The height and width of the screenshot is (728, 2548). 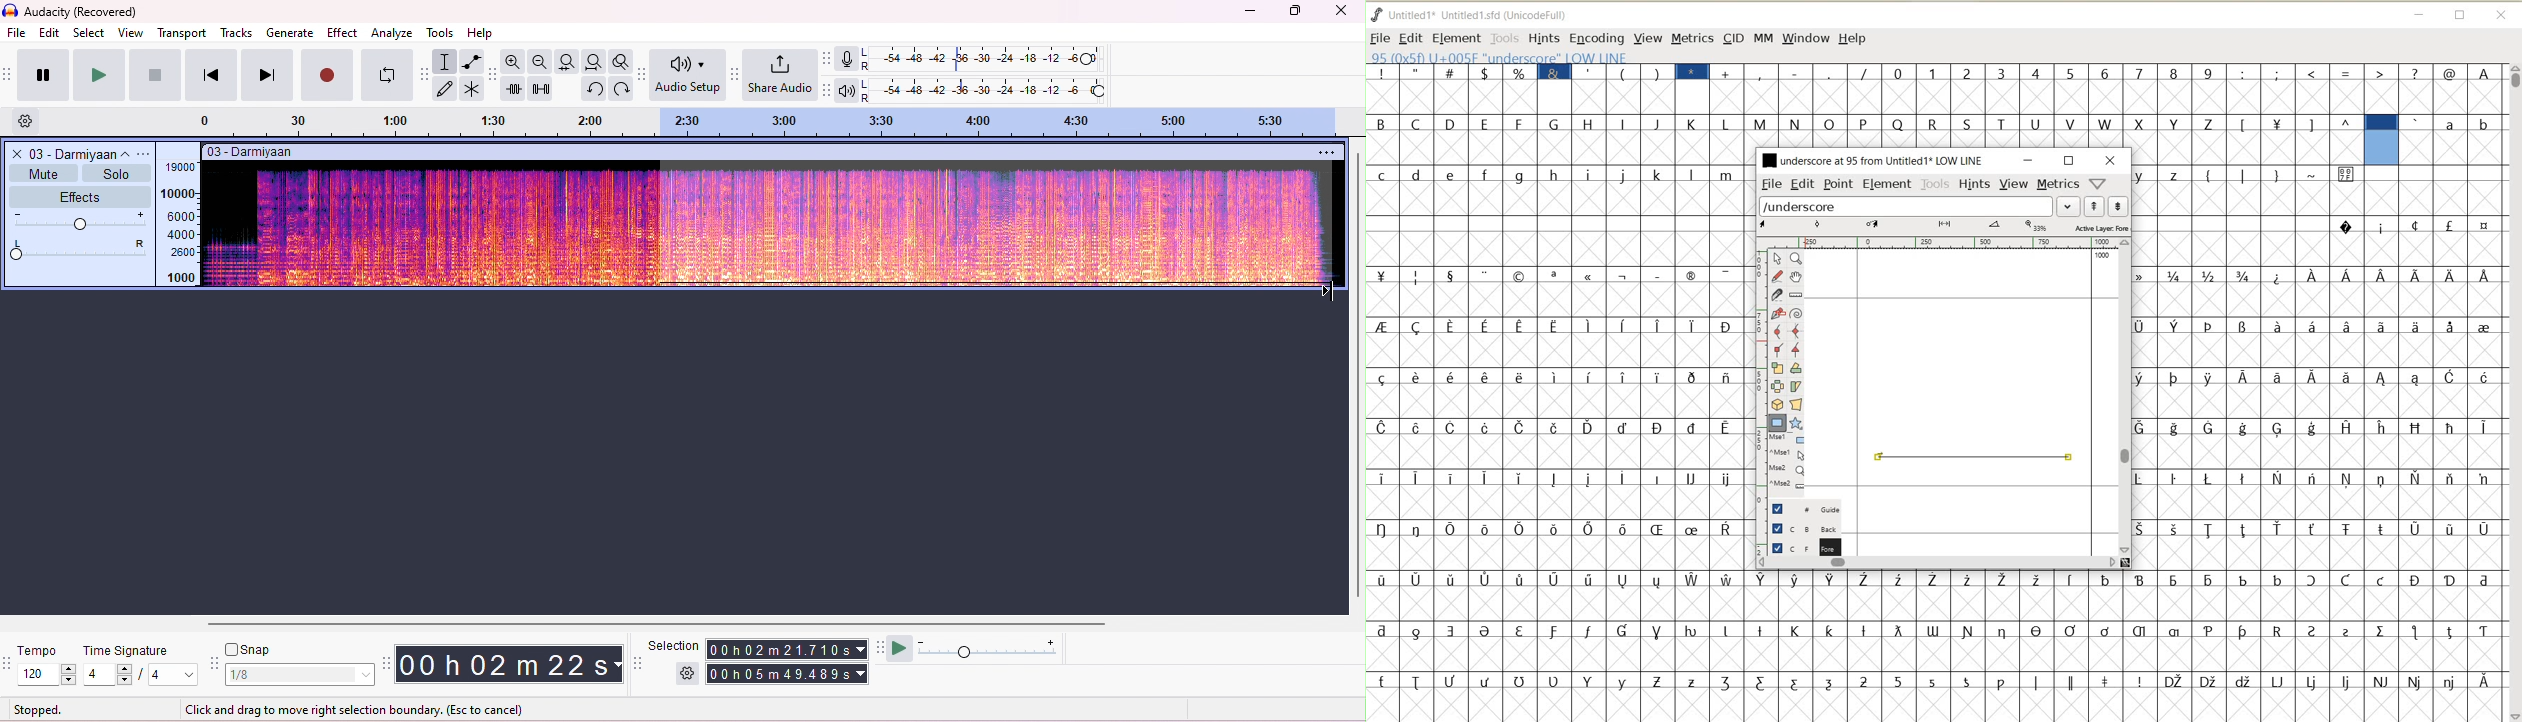 I want to click on Magnify, so click(x=1795, y=258).